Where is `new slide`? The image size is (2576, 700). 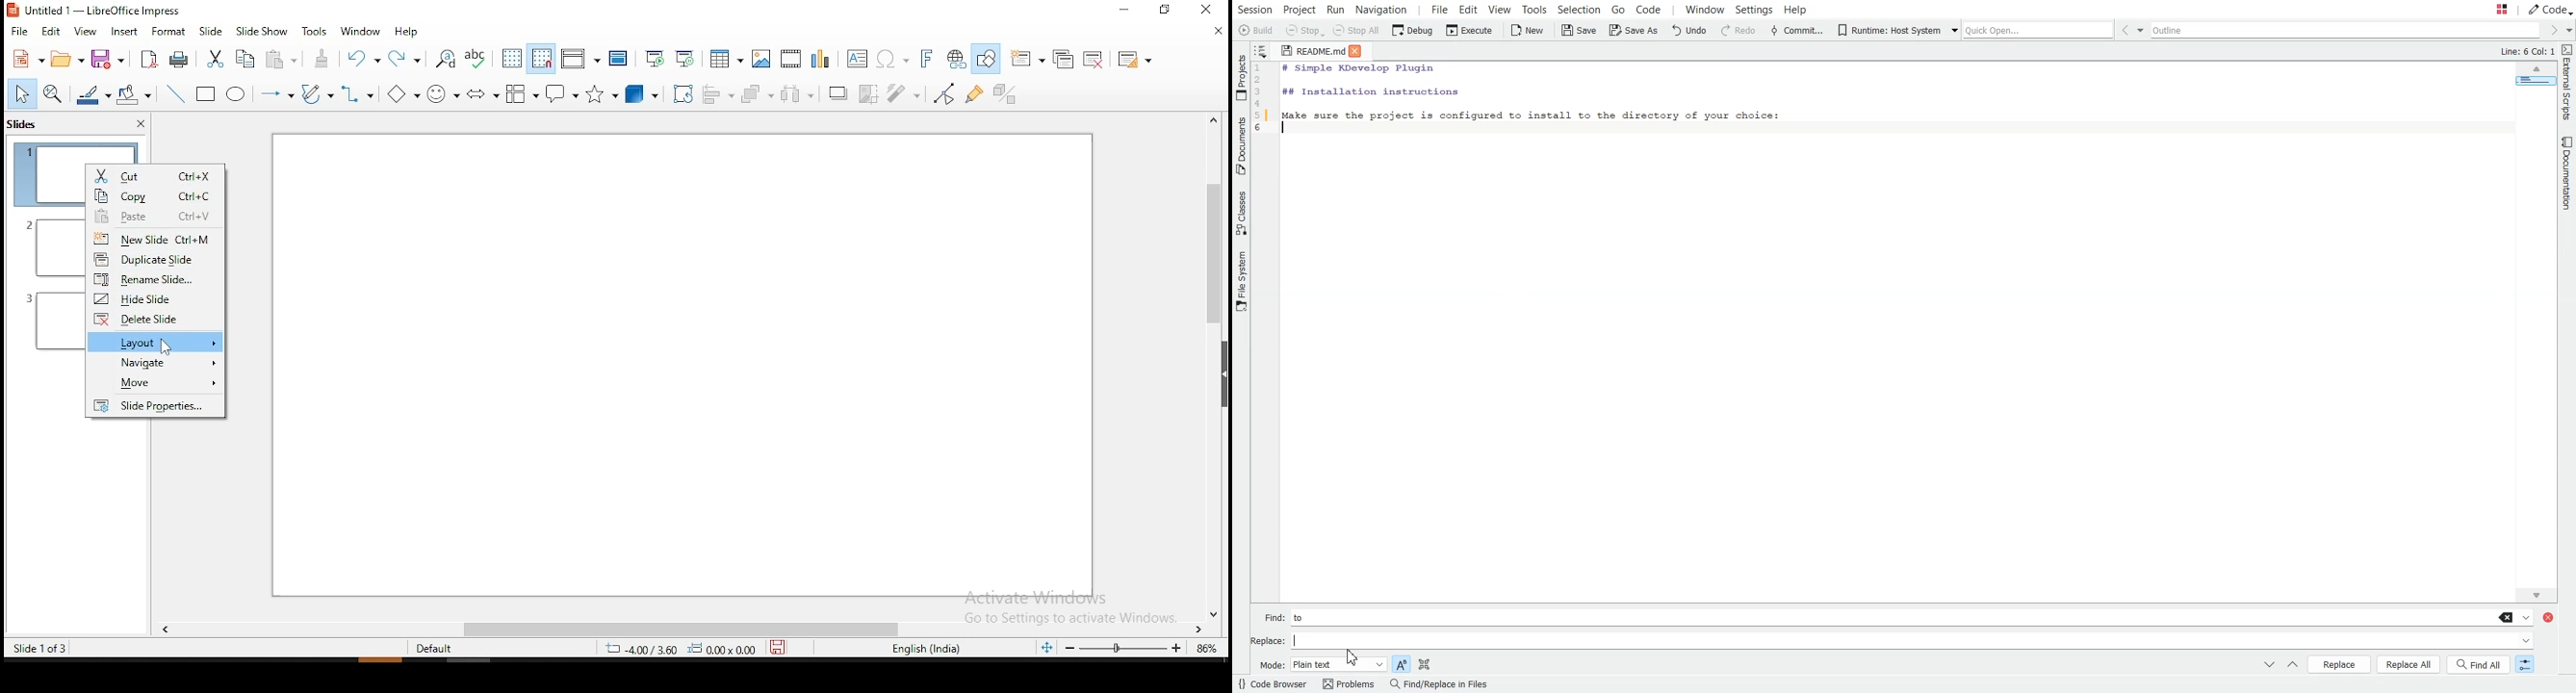
new slide is located at coordinates (1025, 58).